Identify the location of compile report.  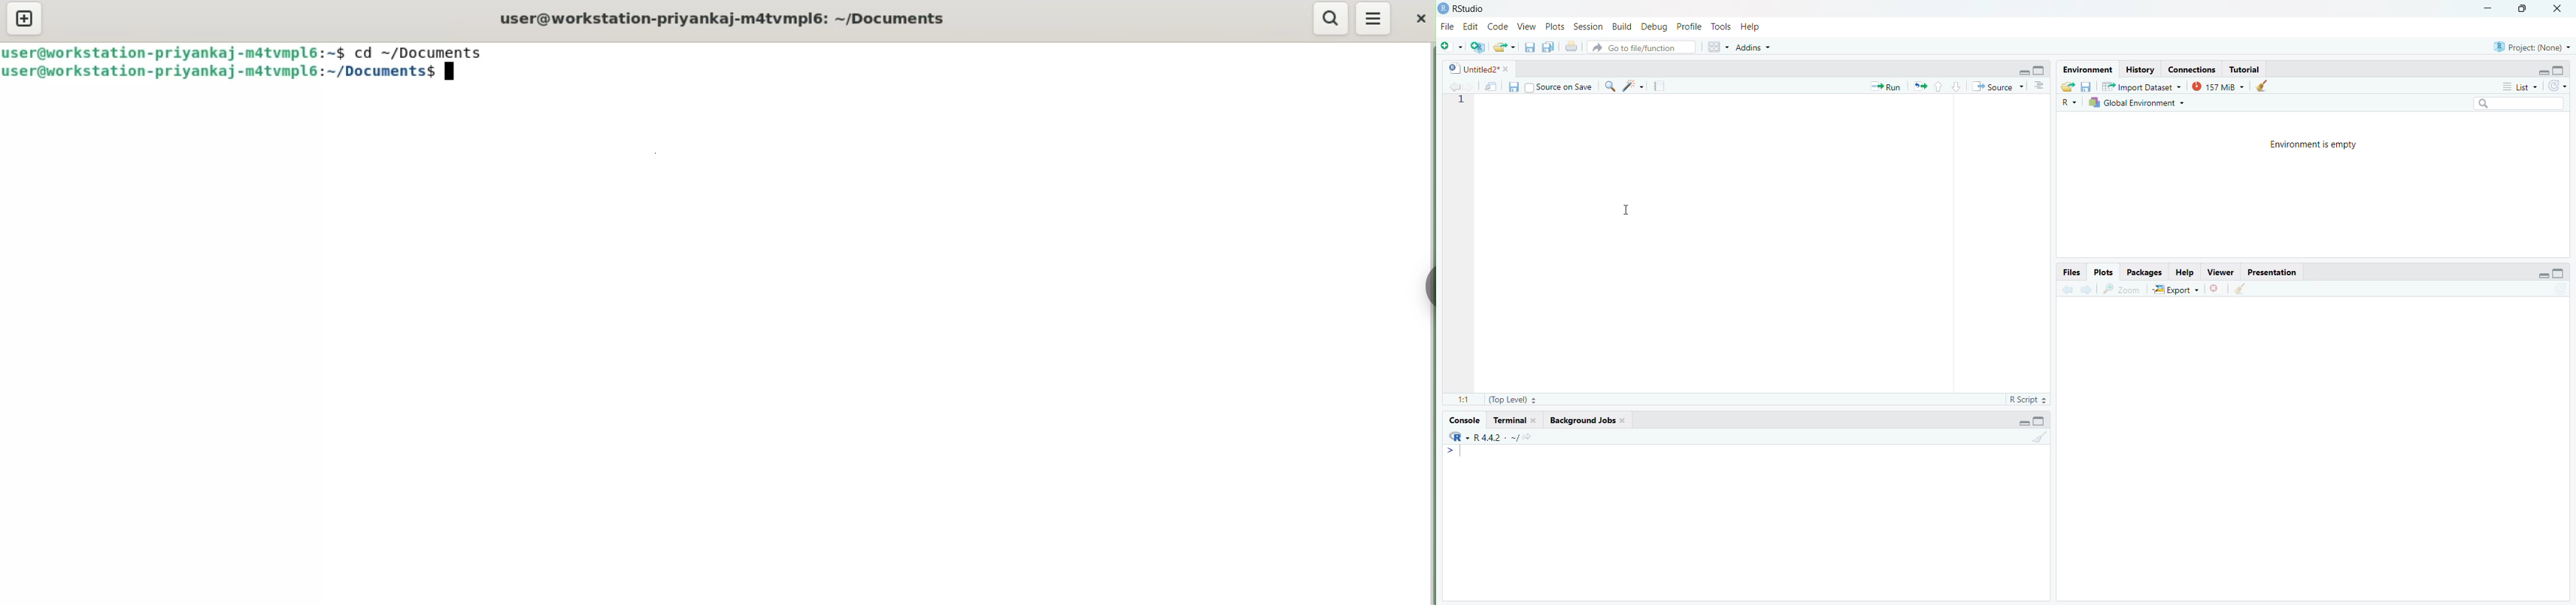
(1661, 85).